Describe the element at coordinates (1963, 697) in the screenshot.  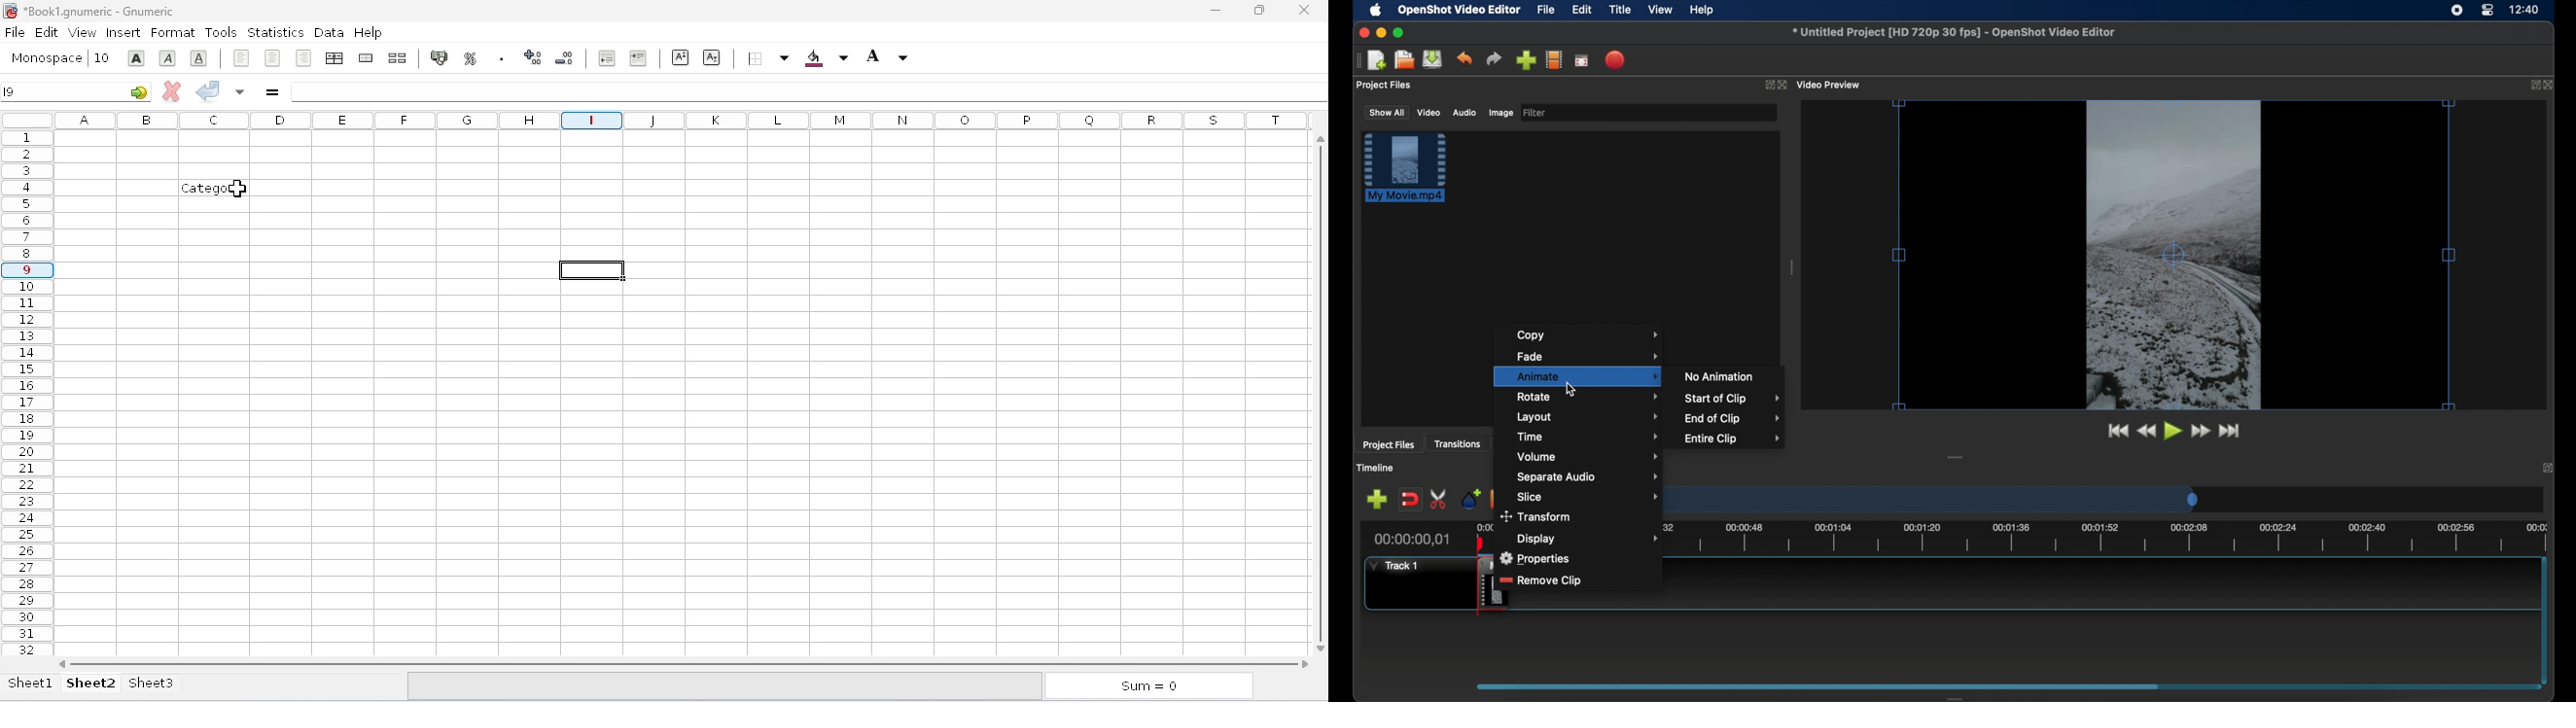
I see `drag handle ` at that location.